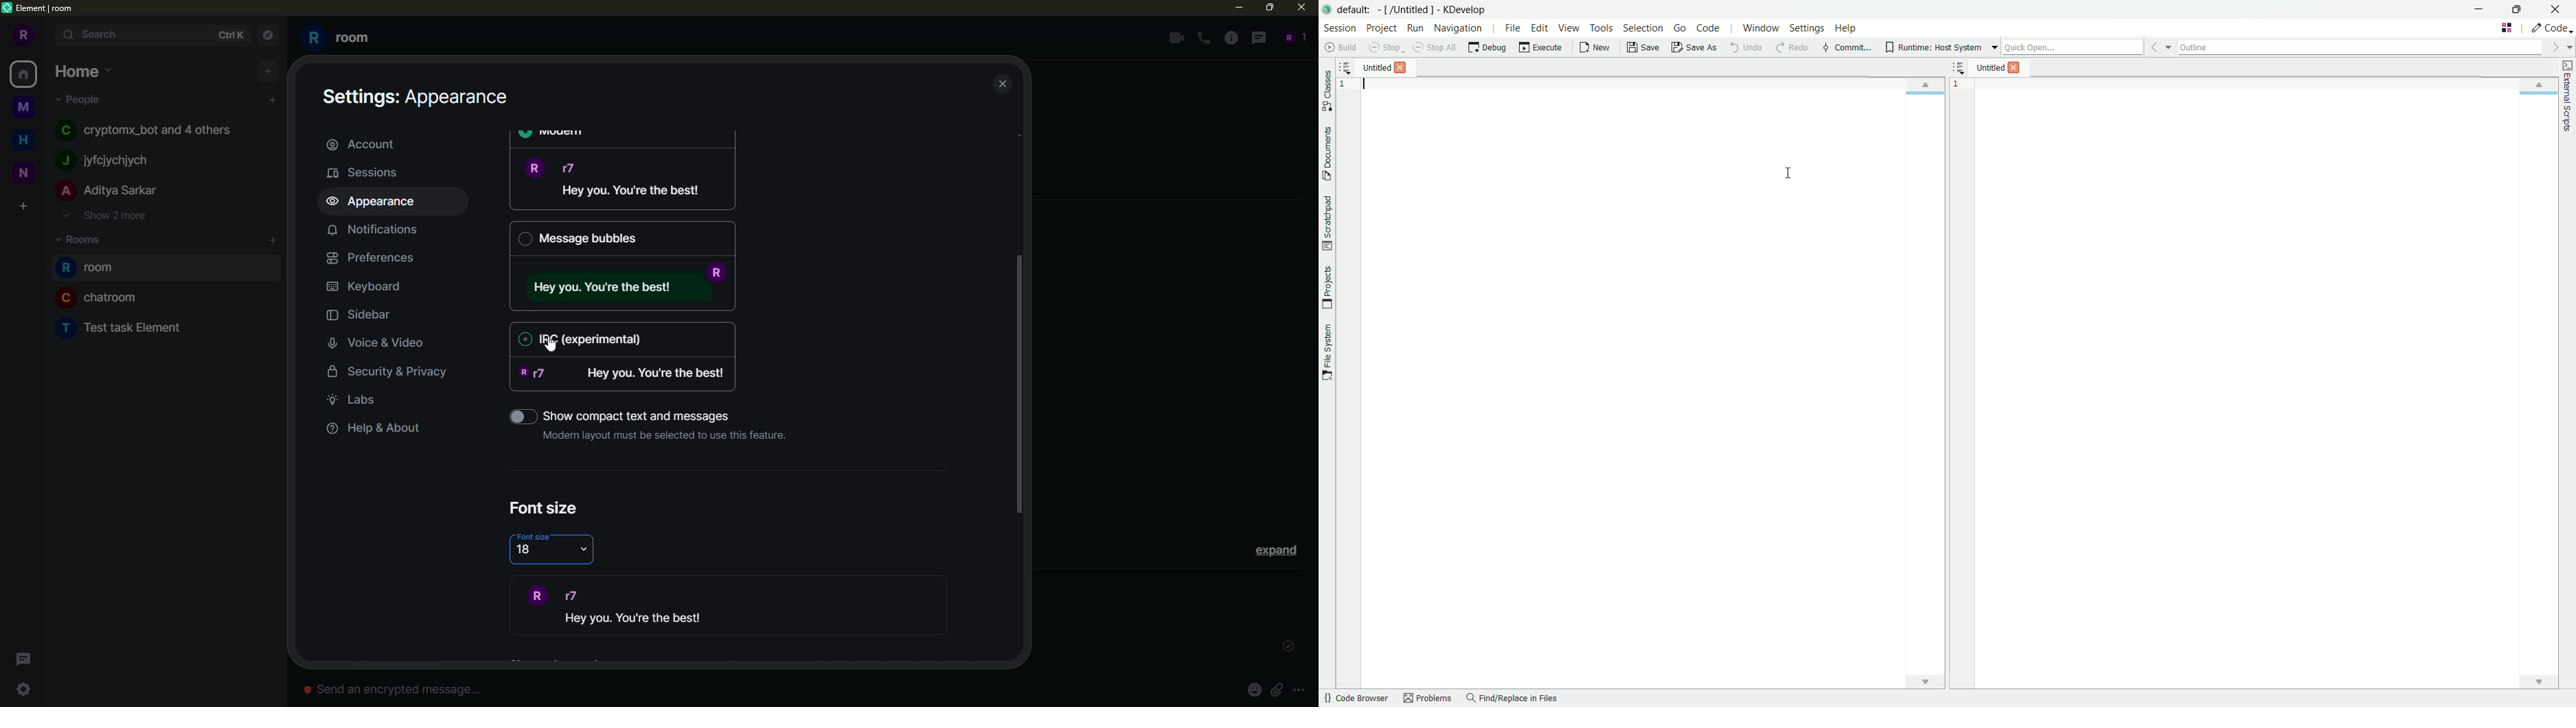 This screenshot has height=728, width=2576. Describe the element at coordinates (49, 36) in the screenshot. I see `expand` at that location.